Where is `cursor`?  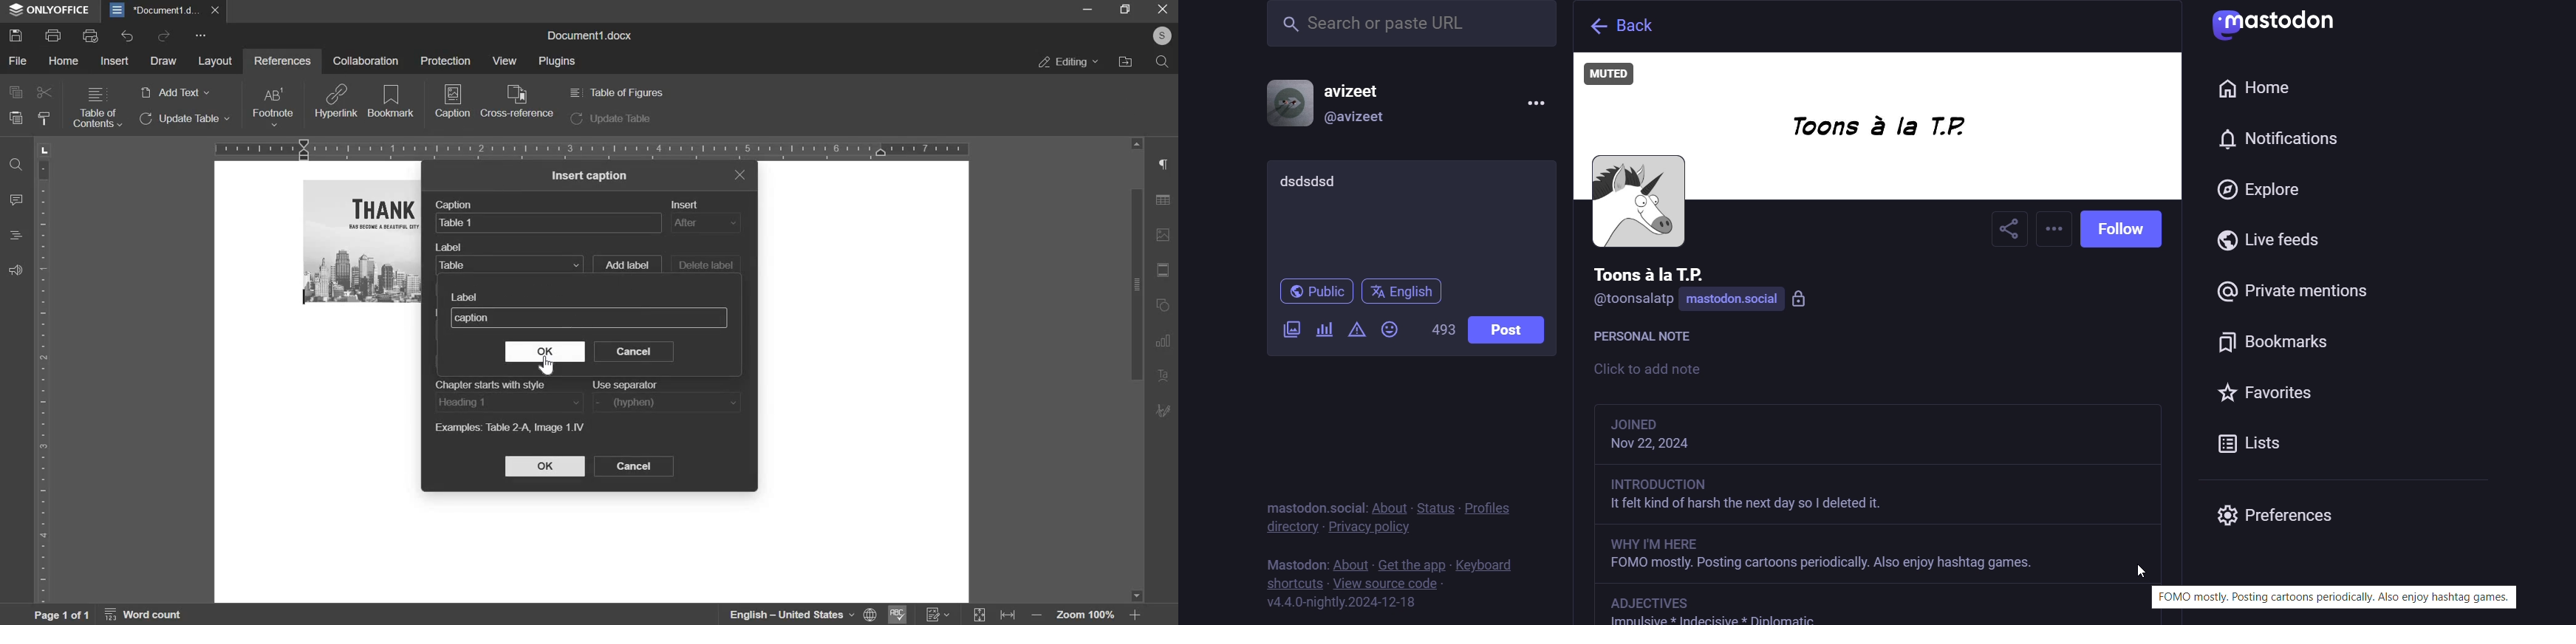 cursor is located at coordinates (2140, 570).